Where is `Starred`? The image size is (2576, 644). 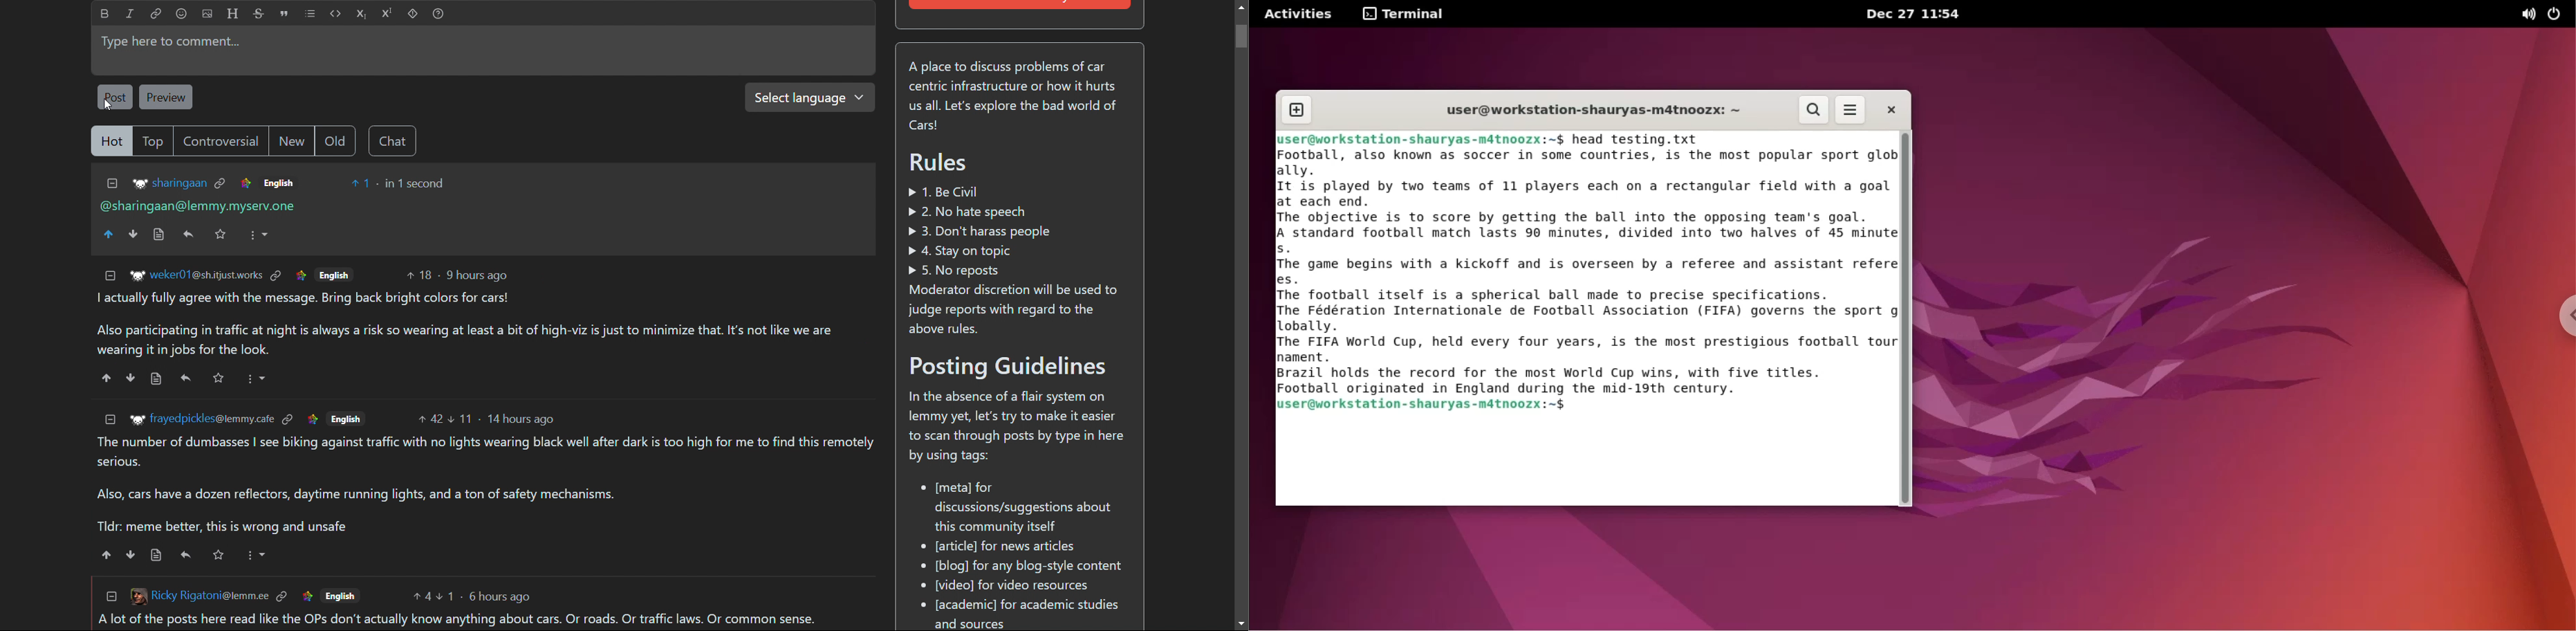 Starred is located at coordinates (220, 234).